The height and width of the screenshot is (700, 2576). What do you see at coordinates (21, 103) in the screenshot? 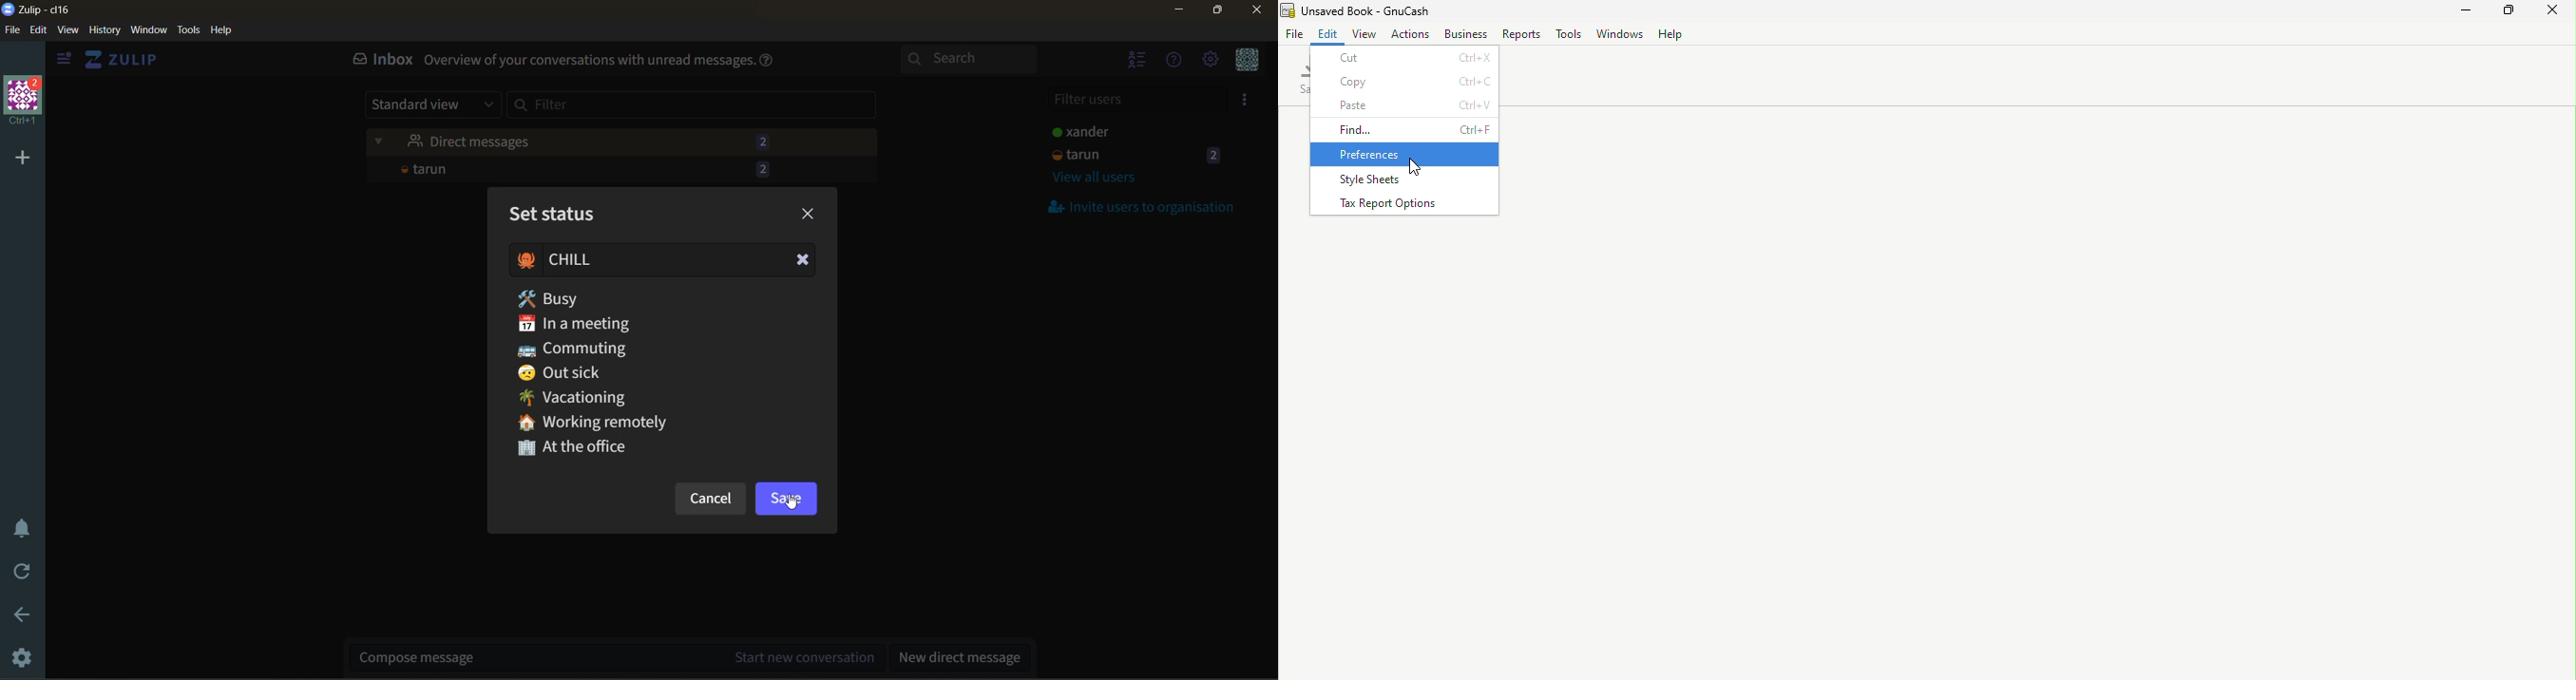
I see `organisation name and profile picture` at bounding box center [21, 103].